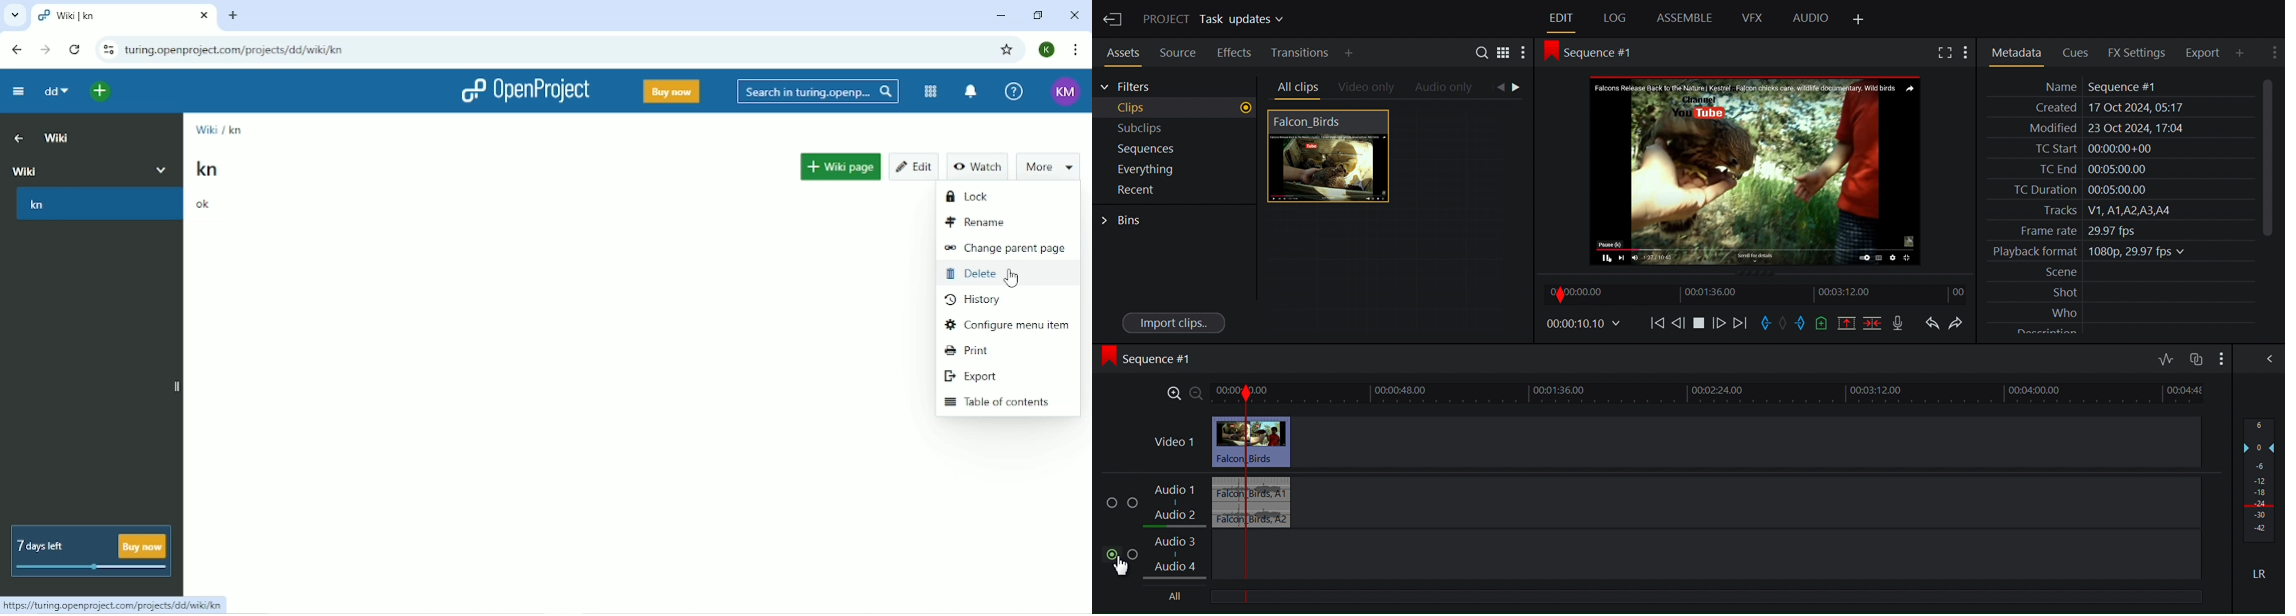  Describe the element at coordinates (1173, 190) in the screenshot. I see `Show recent in the current project` at that location.